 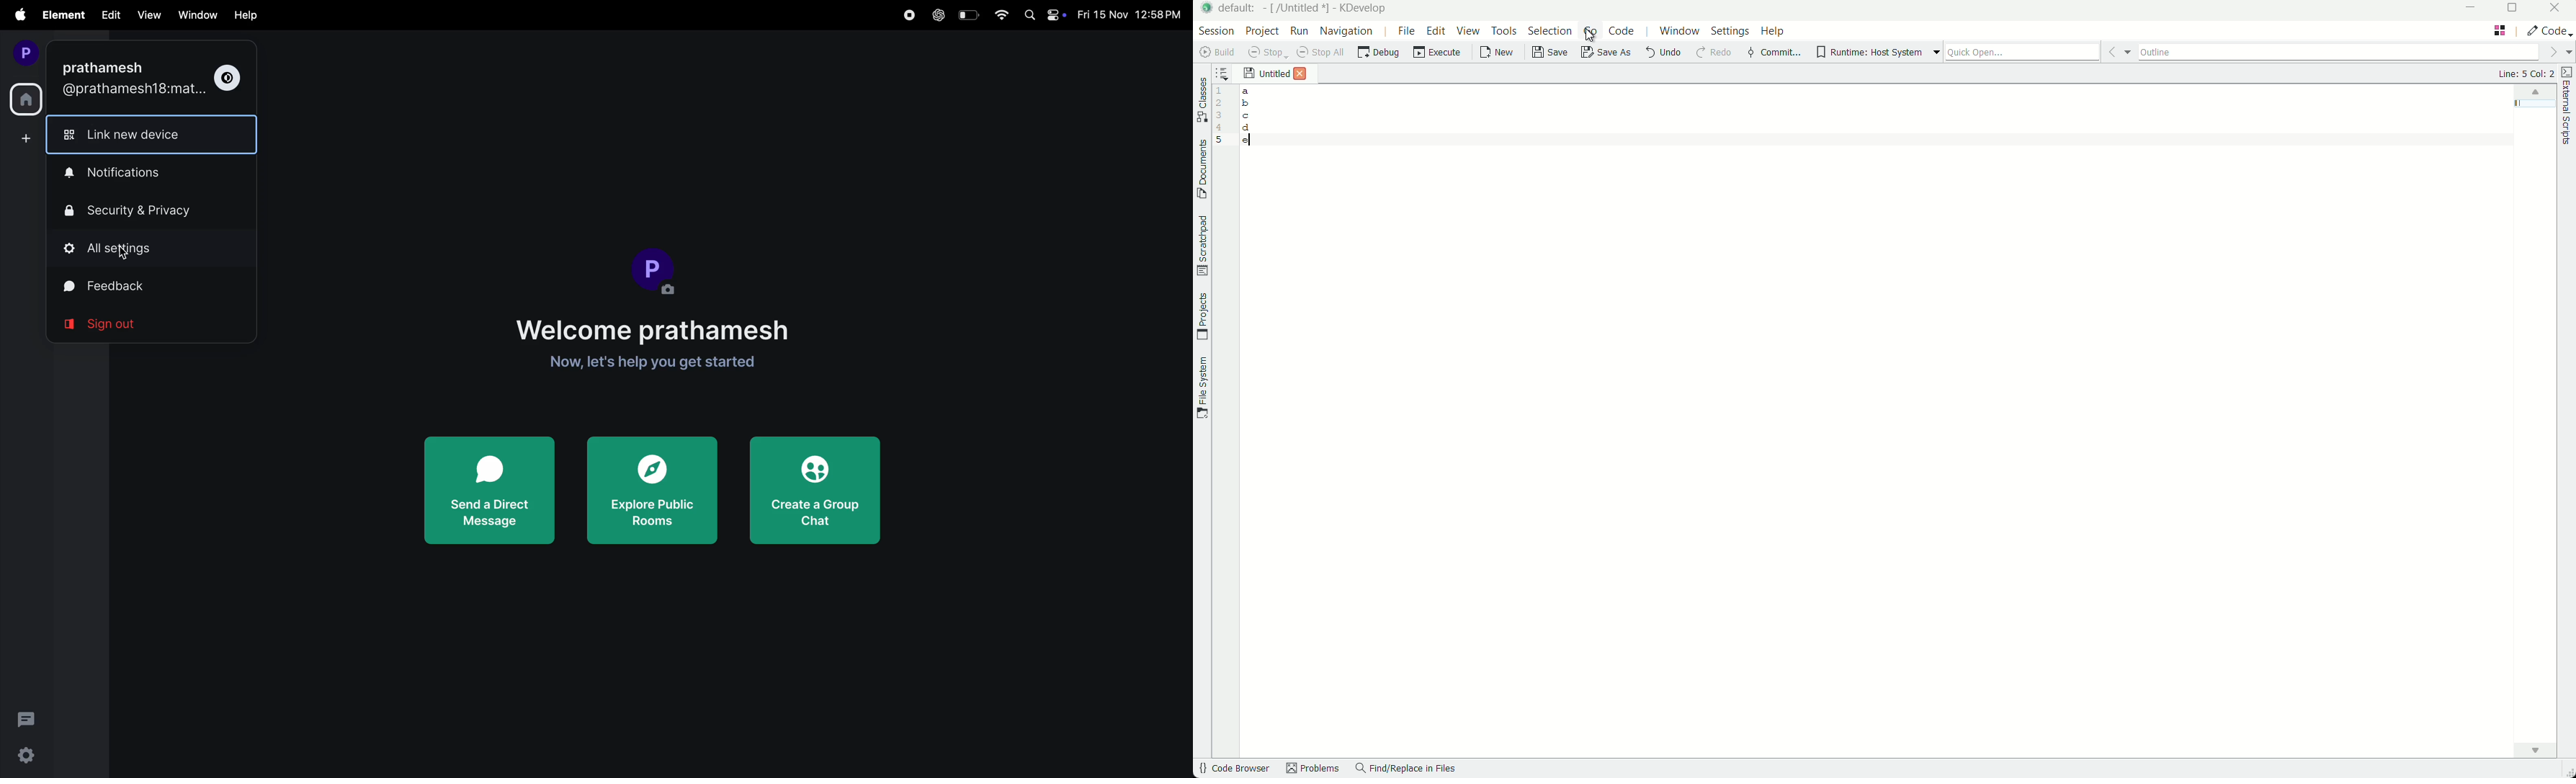 I want to click on theme, so click(x=231, y=76).